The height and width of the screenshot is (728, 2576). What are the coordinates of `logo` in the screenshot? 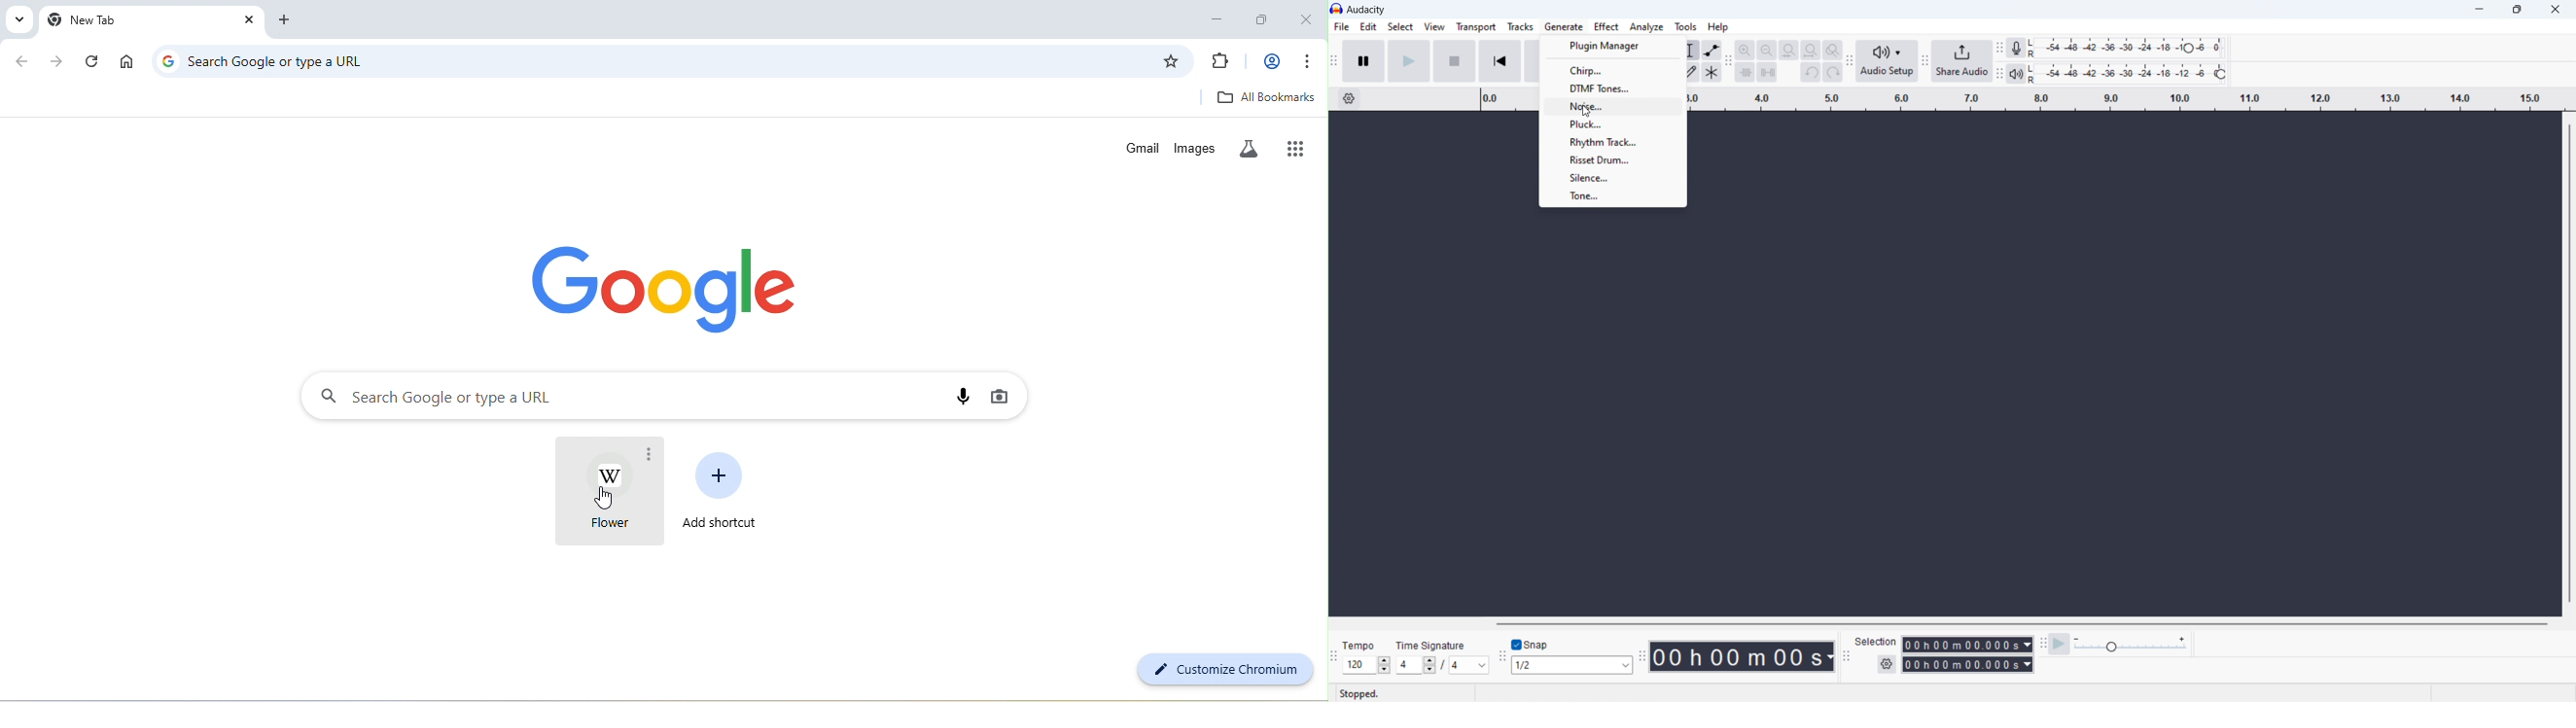 It's located at (1337, 8).